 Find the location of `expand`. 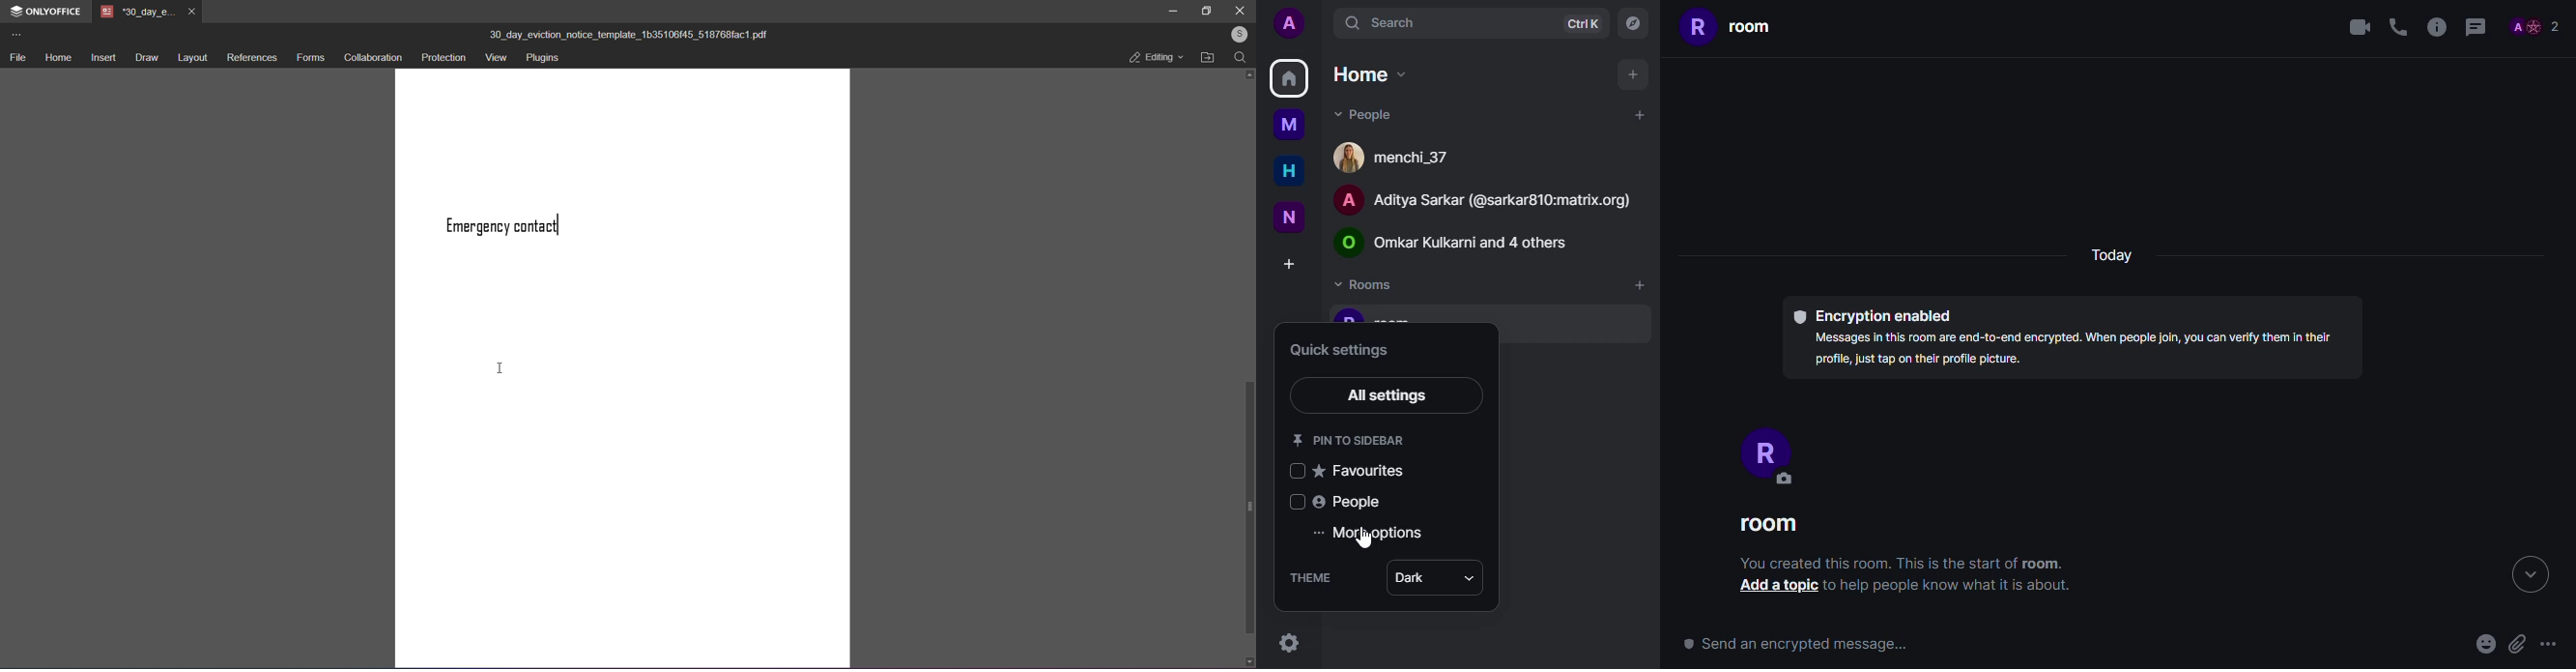

expand is located at coordinates (2530, 577).